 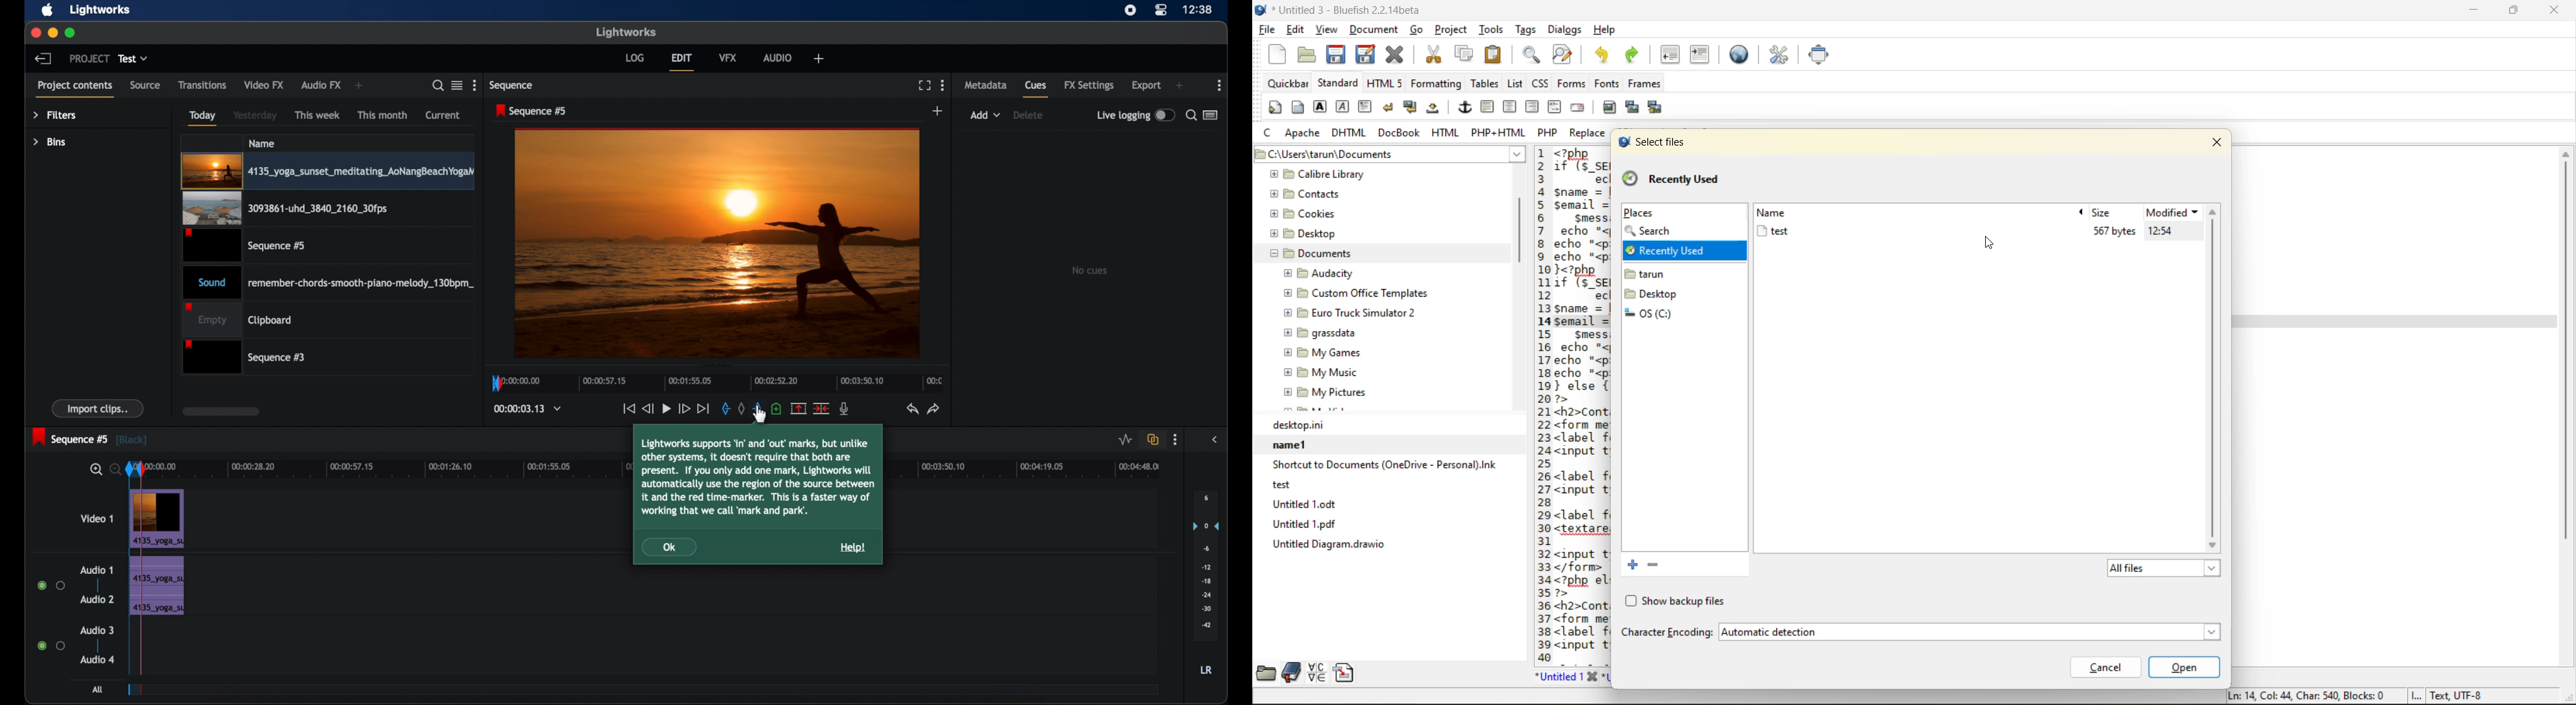 What do you see at coordinates (716, 381) in the screenshot?
I see `timeline  scale` at bounding box center [716, 381].